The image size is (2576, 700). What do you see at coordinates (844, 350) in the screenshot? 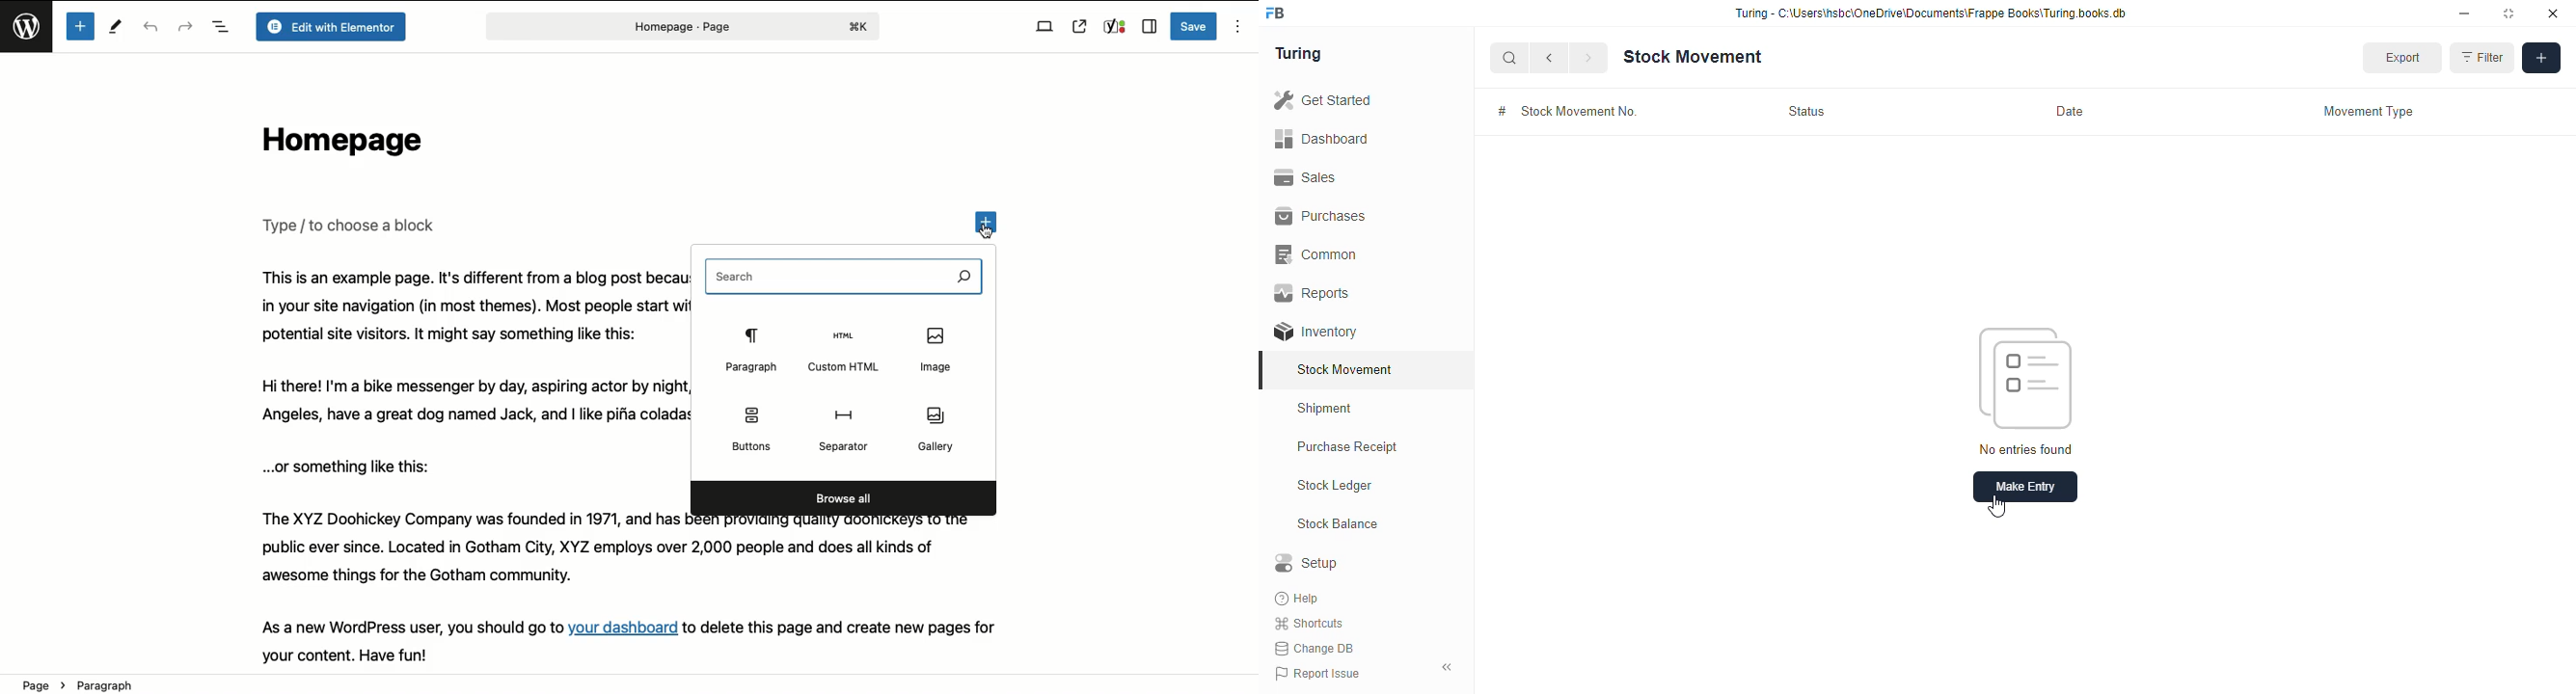
I see `Custom HTML` at bounding box center [844, 350].